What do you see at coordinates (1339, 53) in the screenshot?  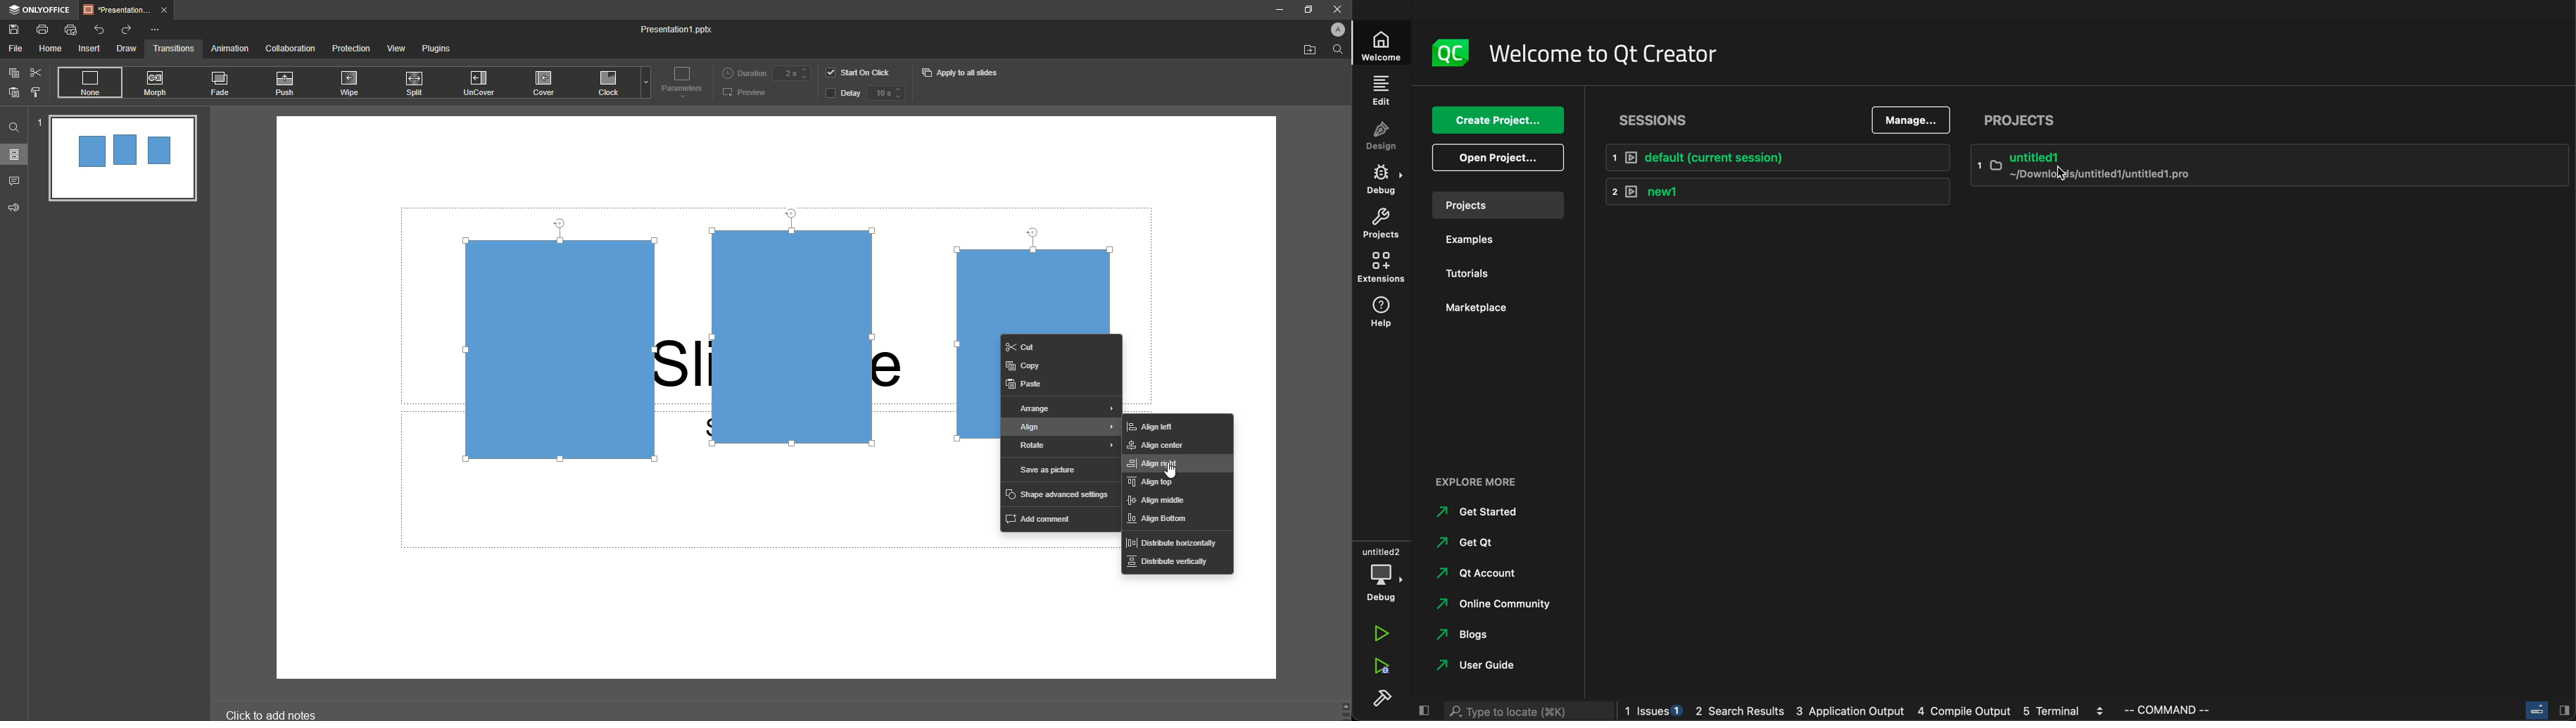 I see `search` at bounding box center [1339, 53].